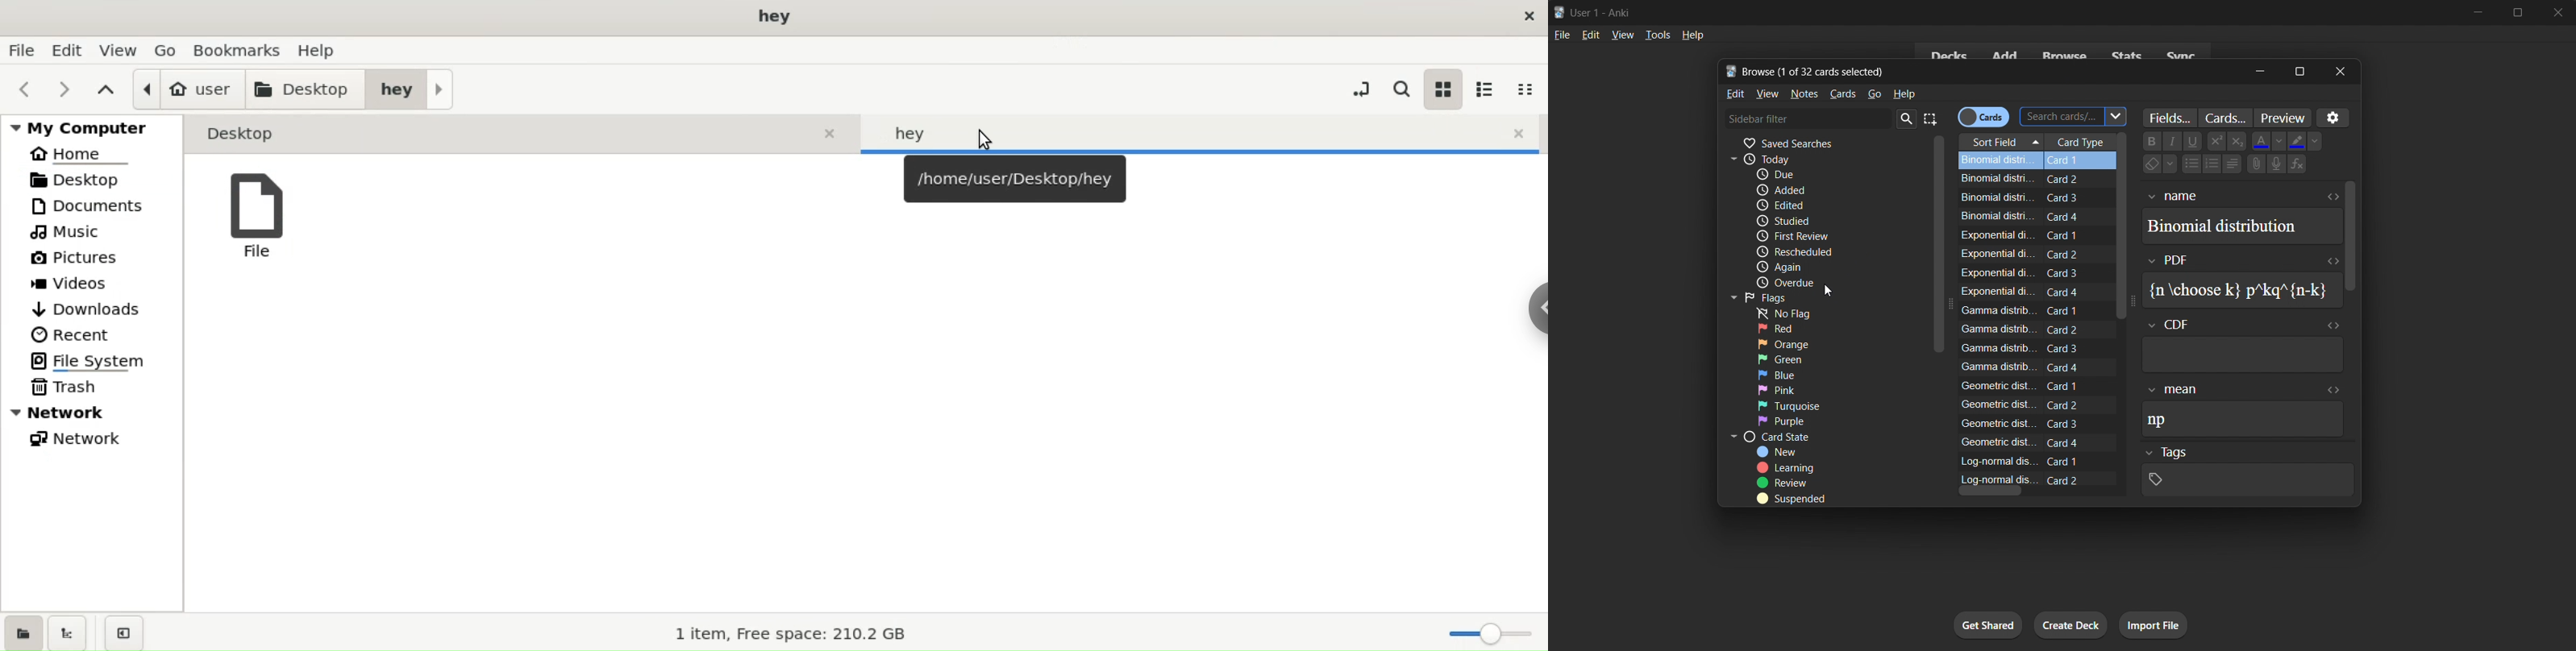 This screenshot has width=2576, height=672. What do you see at coordinates (1996, 442) in the screenshot?
I see `Geometric dist.` at bounding box center [1996, 442].